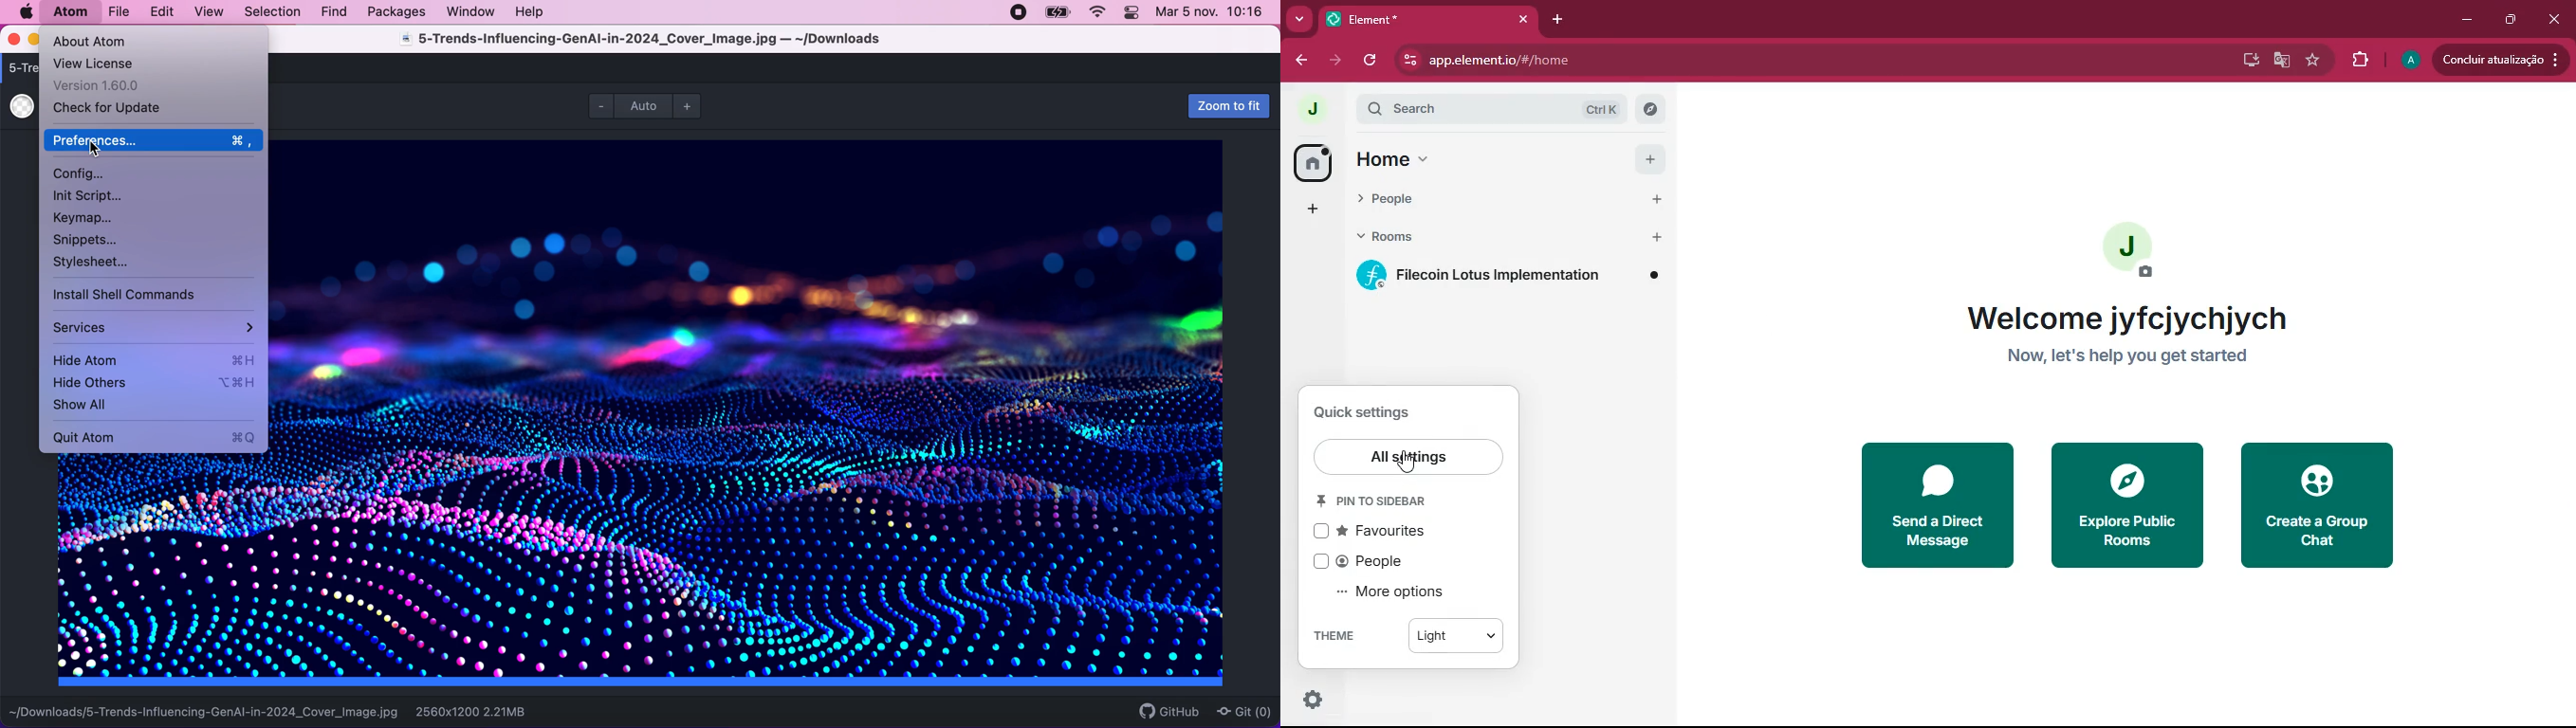  I want to click on add, so click(1309, 211).